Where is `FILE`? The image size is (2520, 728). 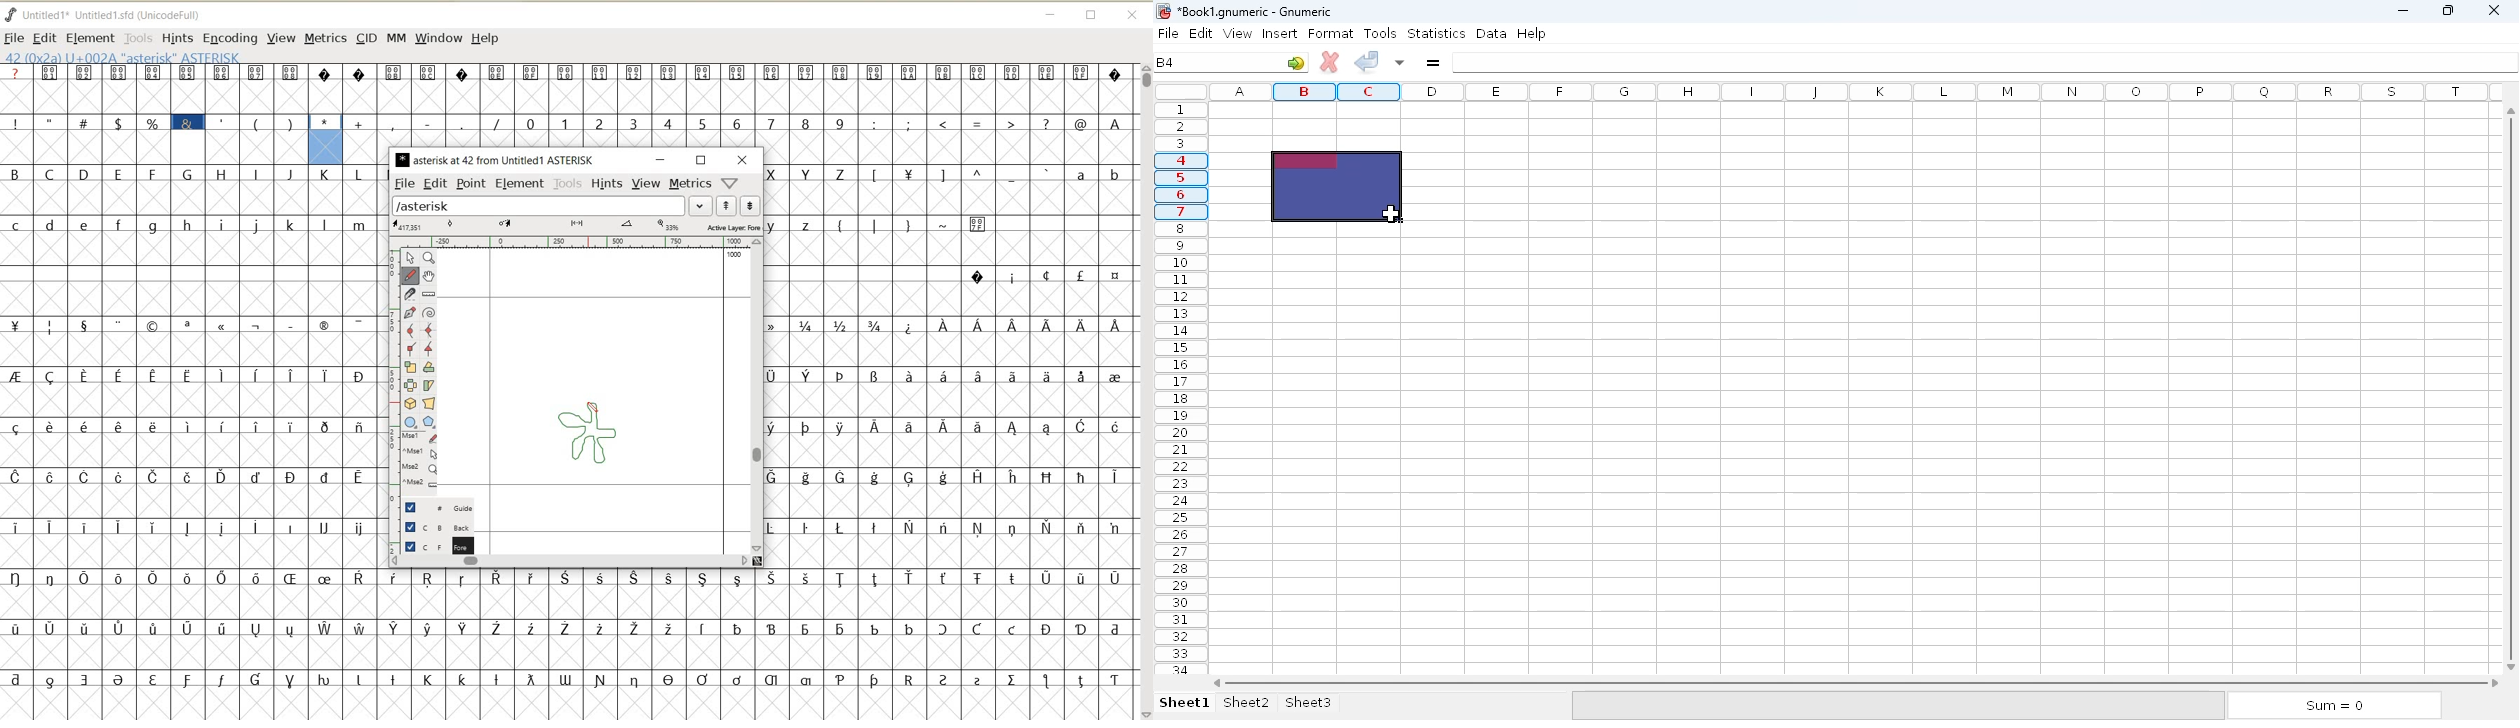
FILE is located at coordinates (14, 37).